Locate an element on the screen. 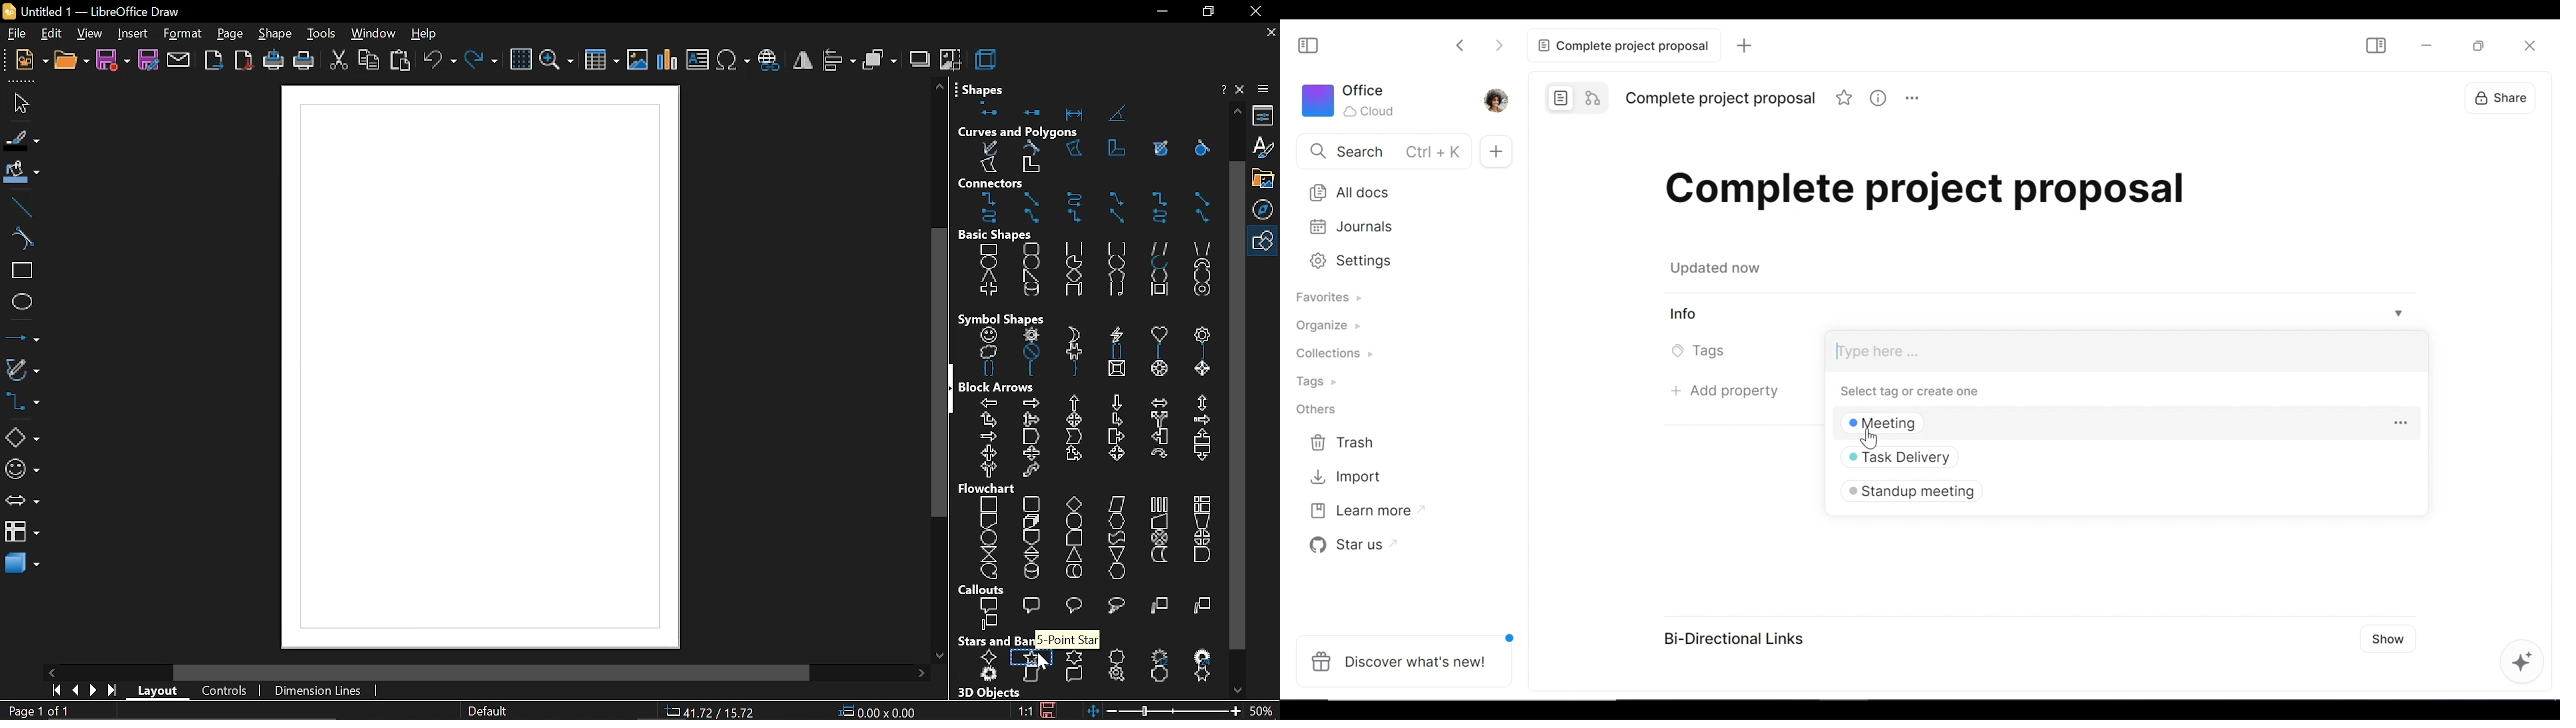  Share is located at coordinates (2495, 97).